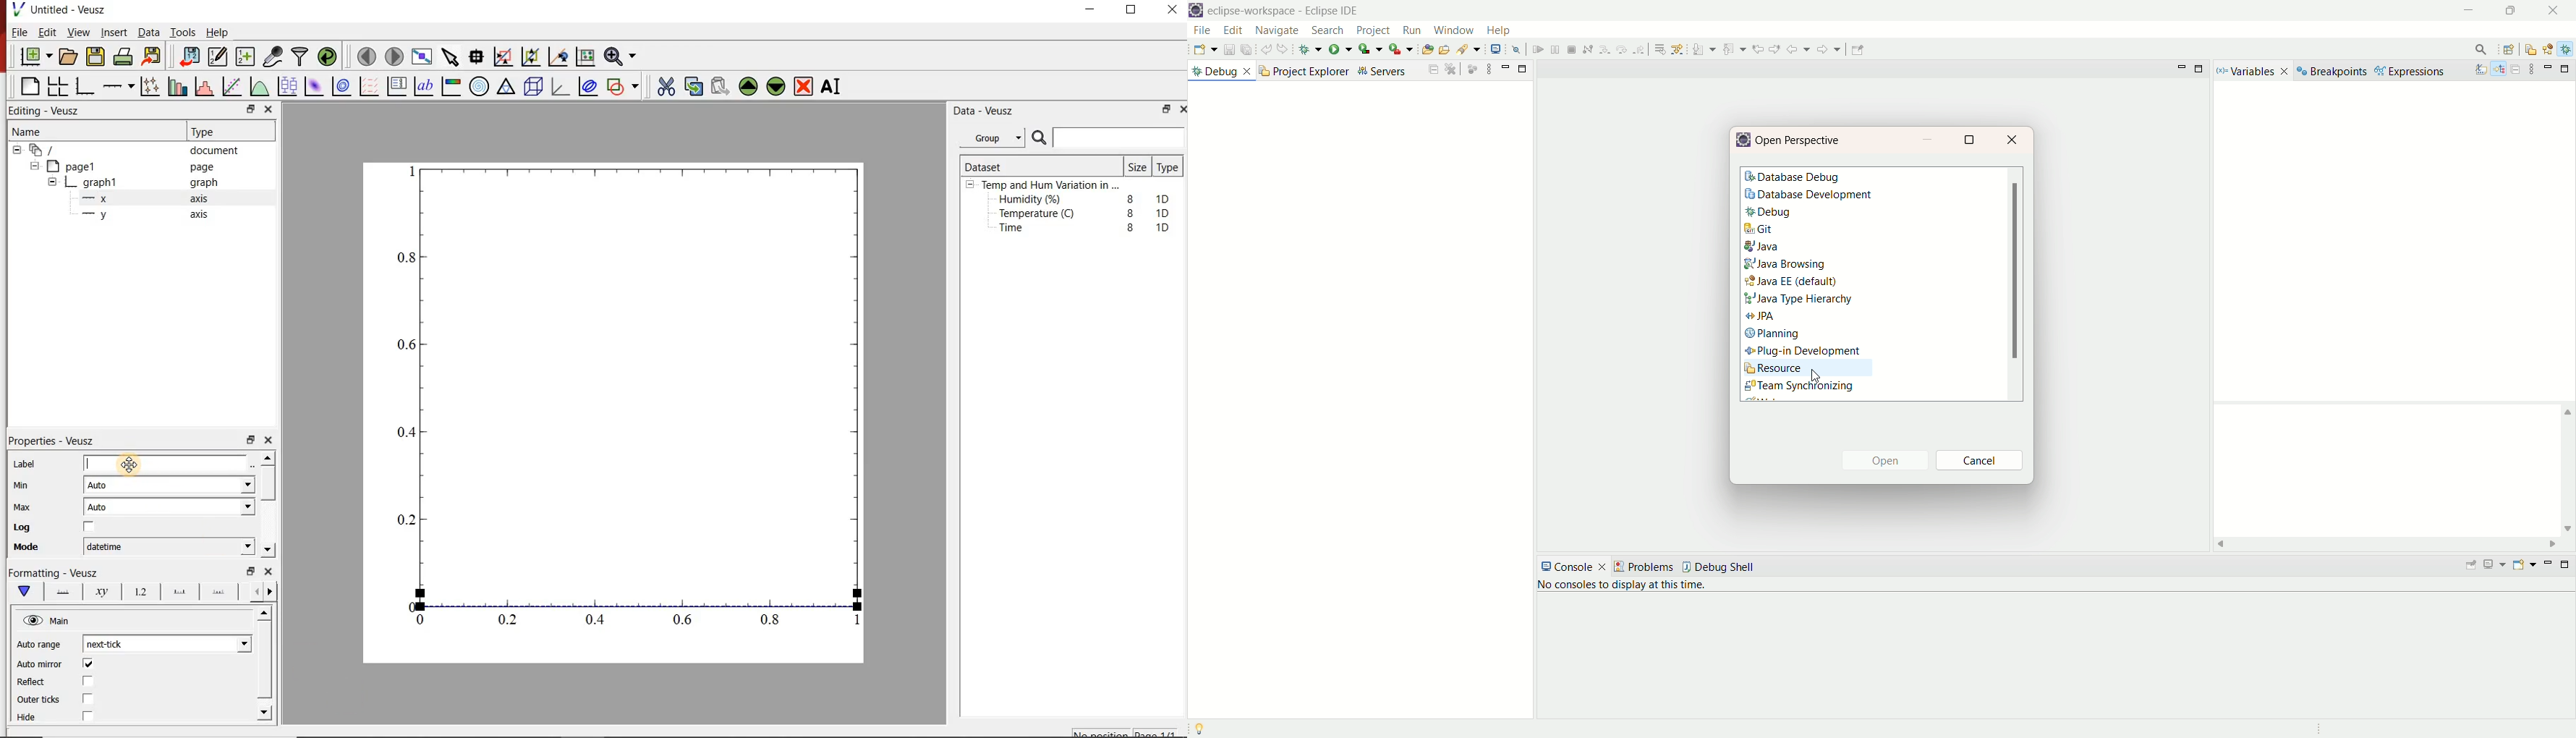 This screenshot has height=756, width=2576. I want to click on suspend, so click(1659, 49).